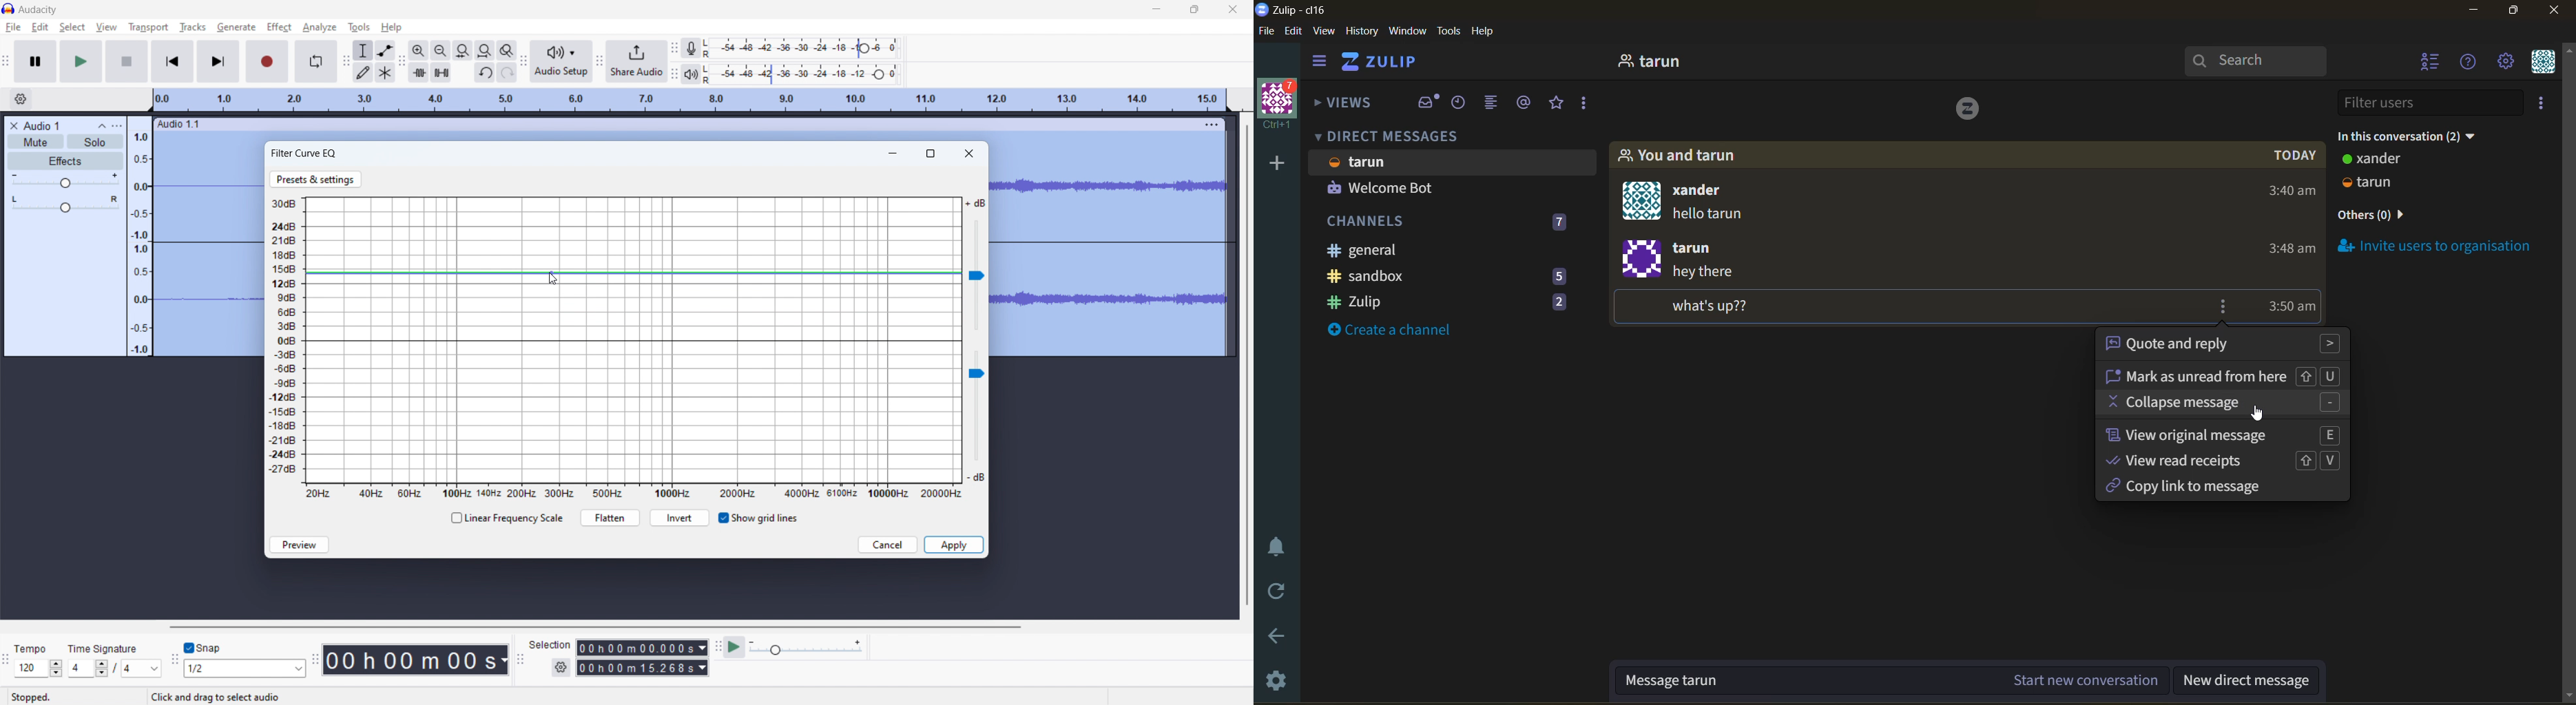  What do you see at coordinates (462, 50) in the screenshot?
I see `fit selection to width` at bounding box center [462, 50].